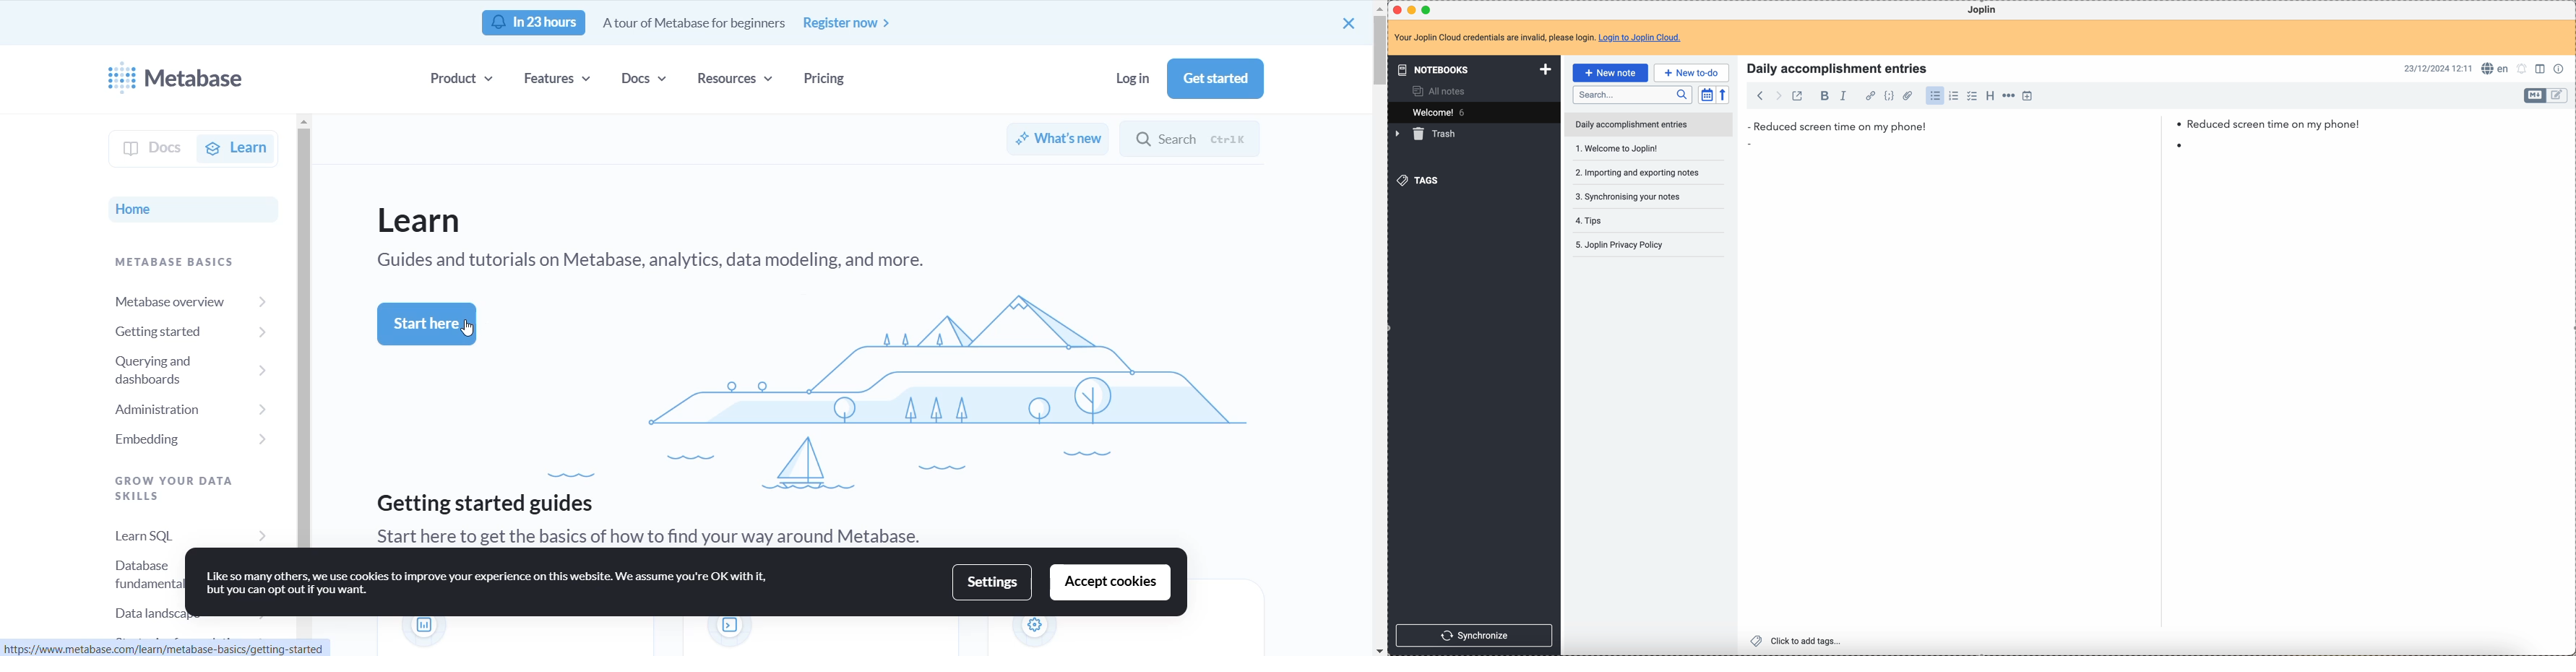 This screenshot has height=672, width=2576. What do you see at coordinates (1798, 641) in the screenshot?
I see `click to add tags` at bounding box center [1798, 641].